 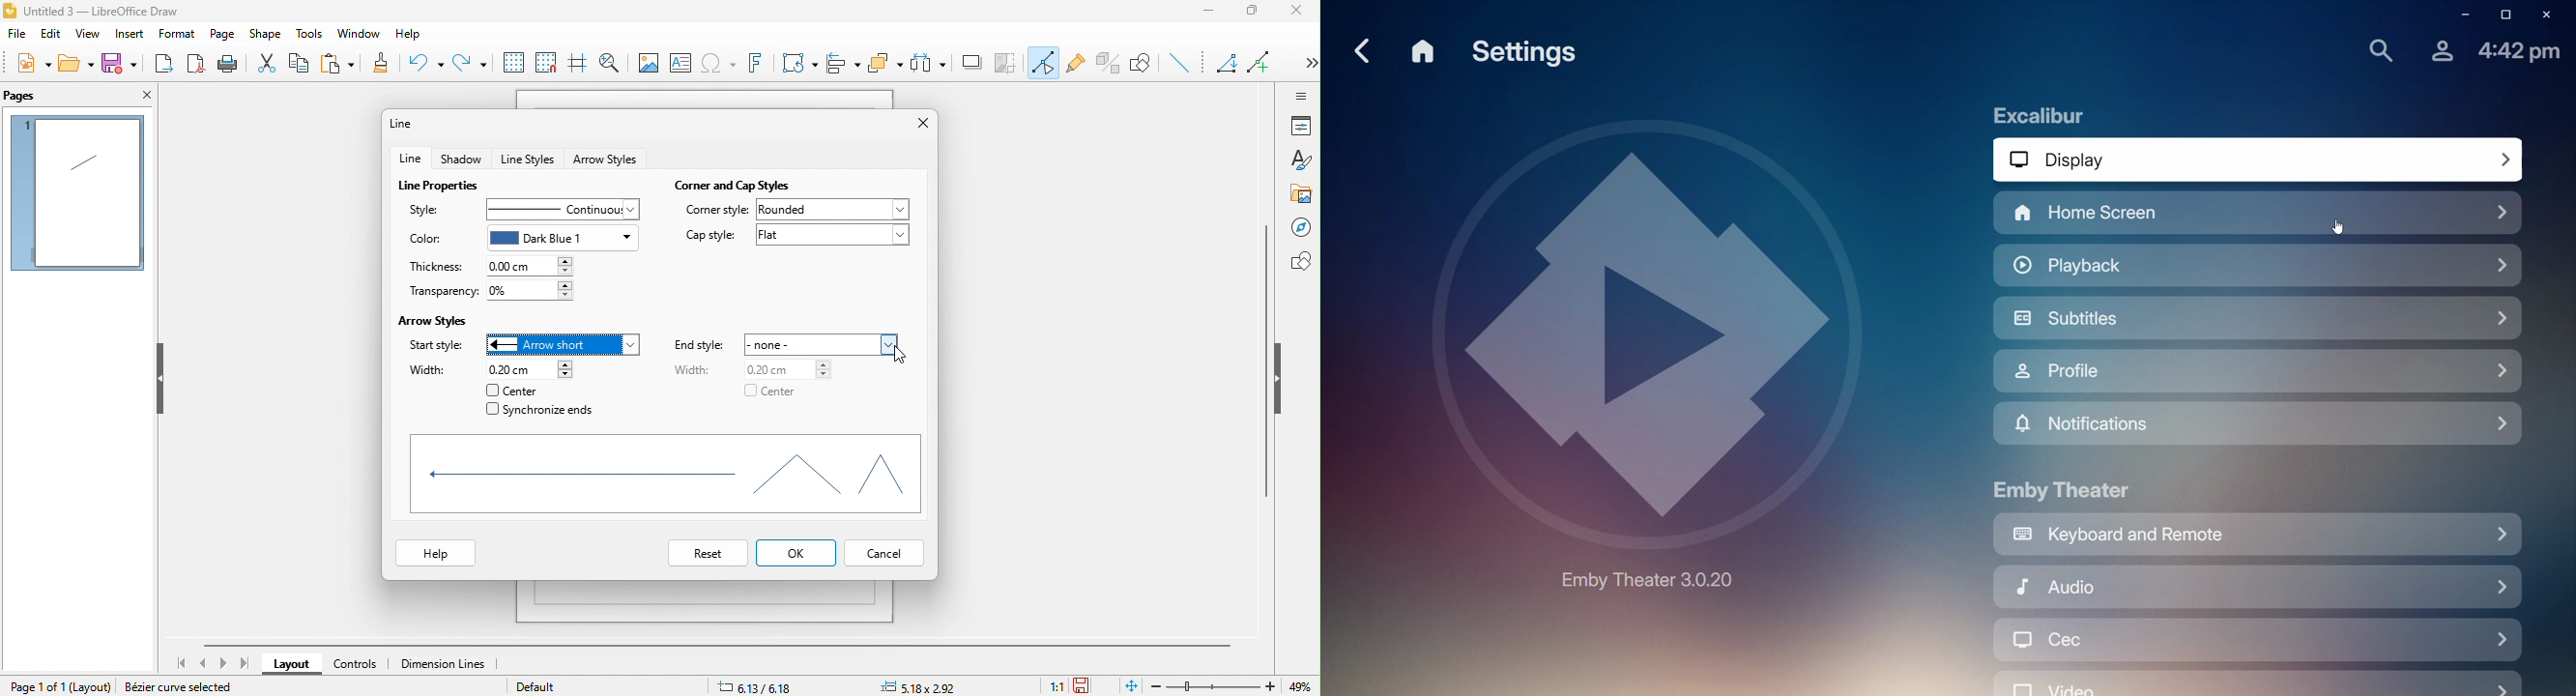 I want to click on dimension line, so click(x=452, y=664).